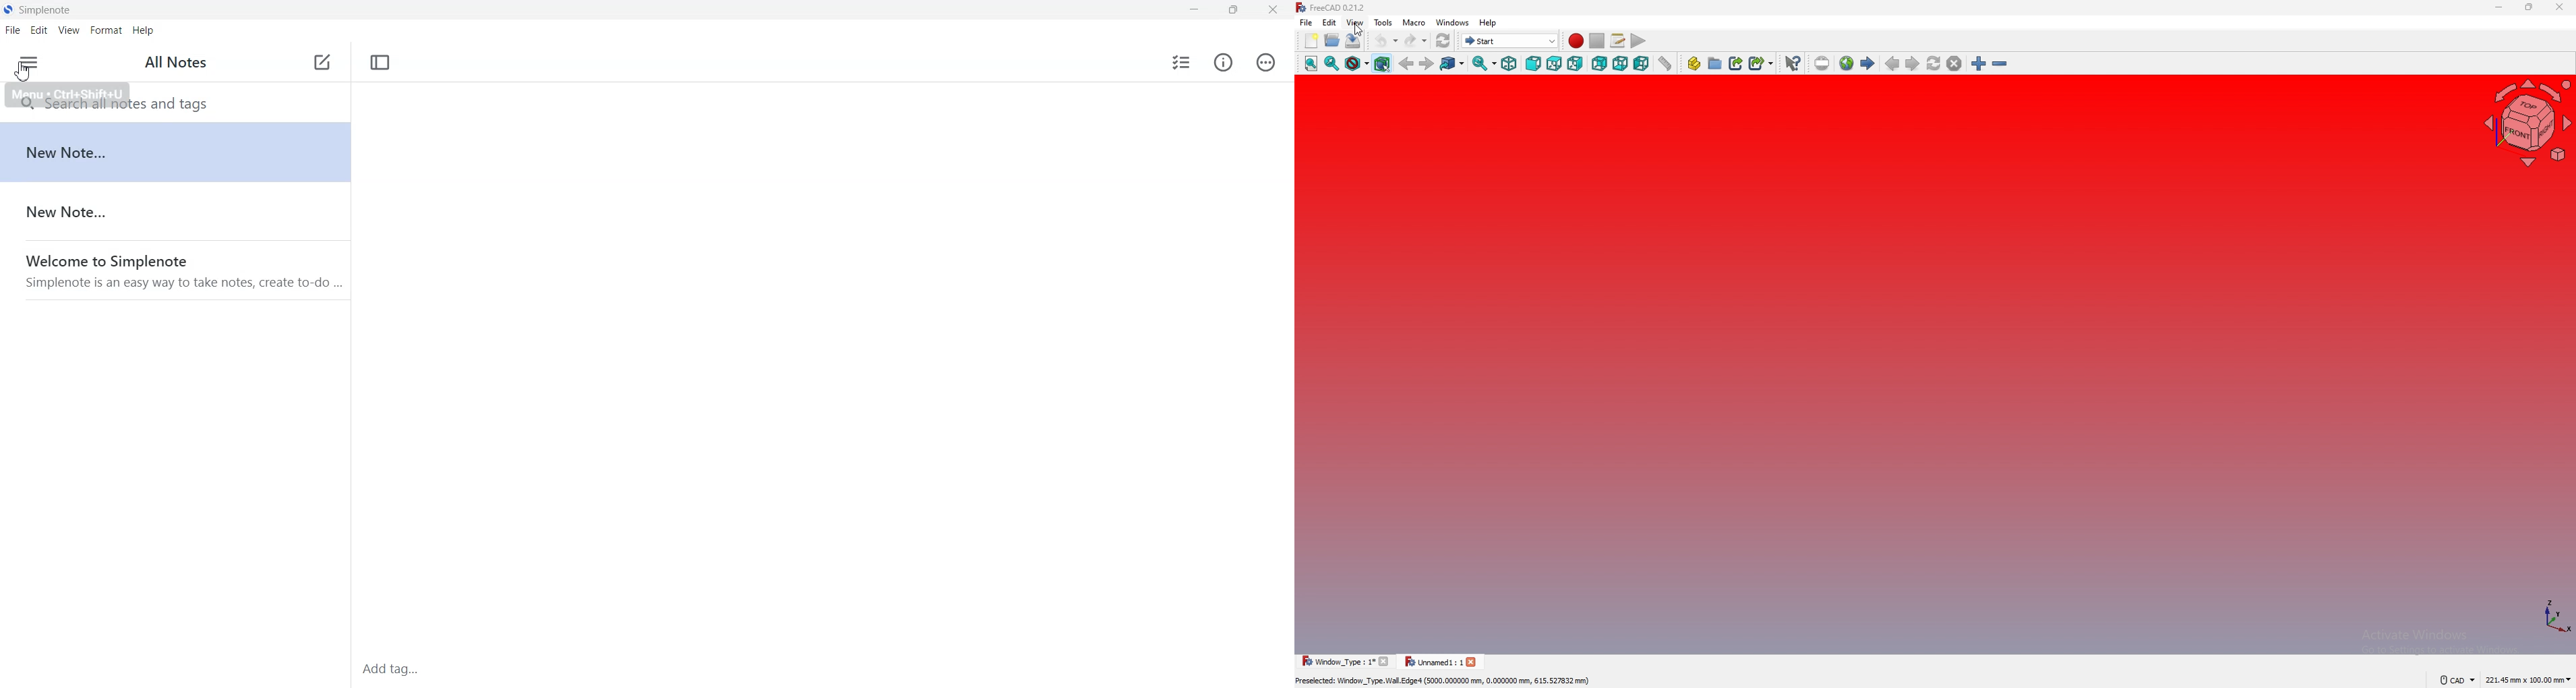 The width and height of the screenshot is (2576, 700). I want to click on Edit , so click(40, 29).